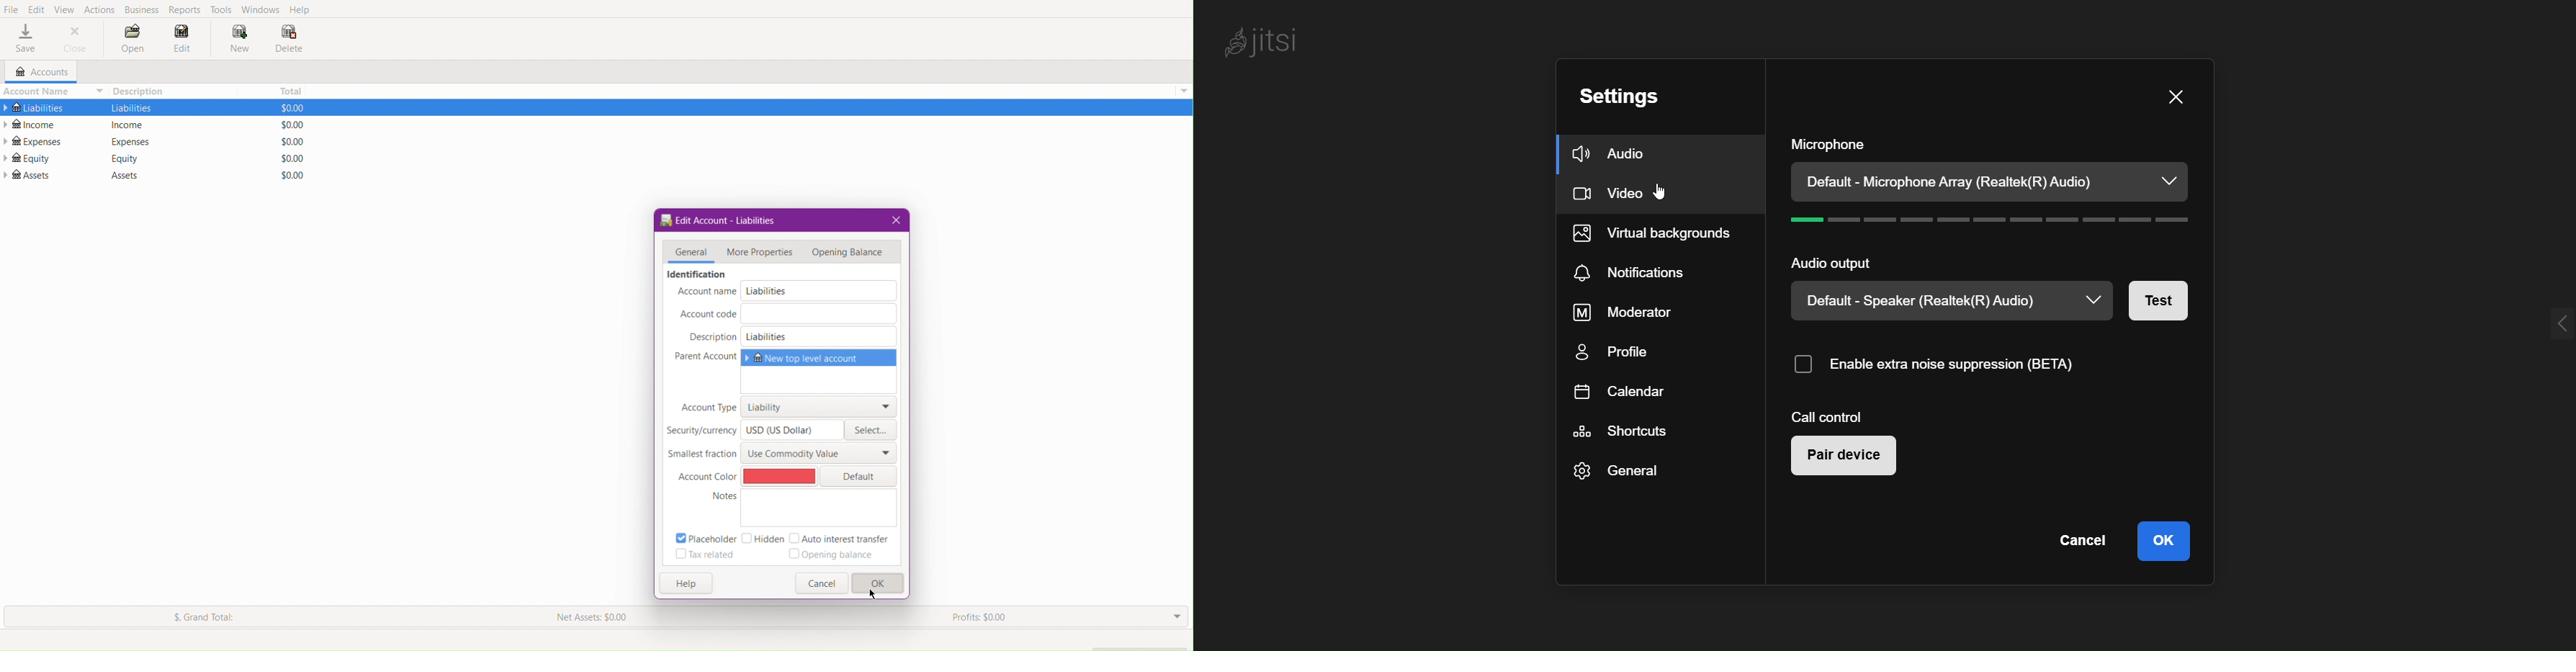  I want to click on Windows, so click(260, 9).